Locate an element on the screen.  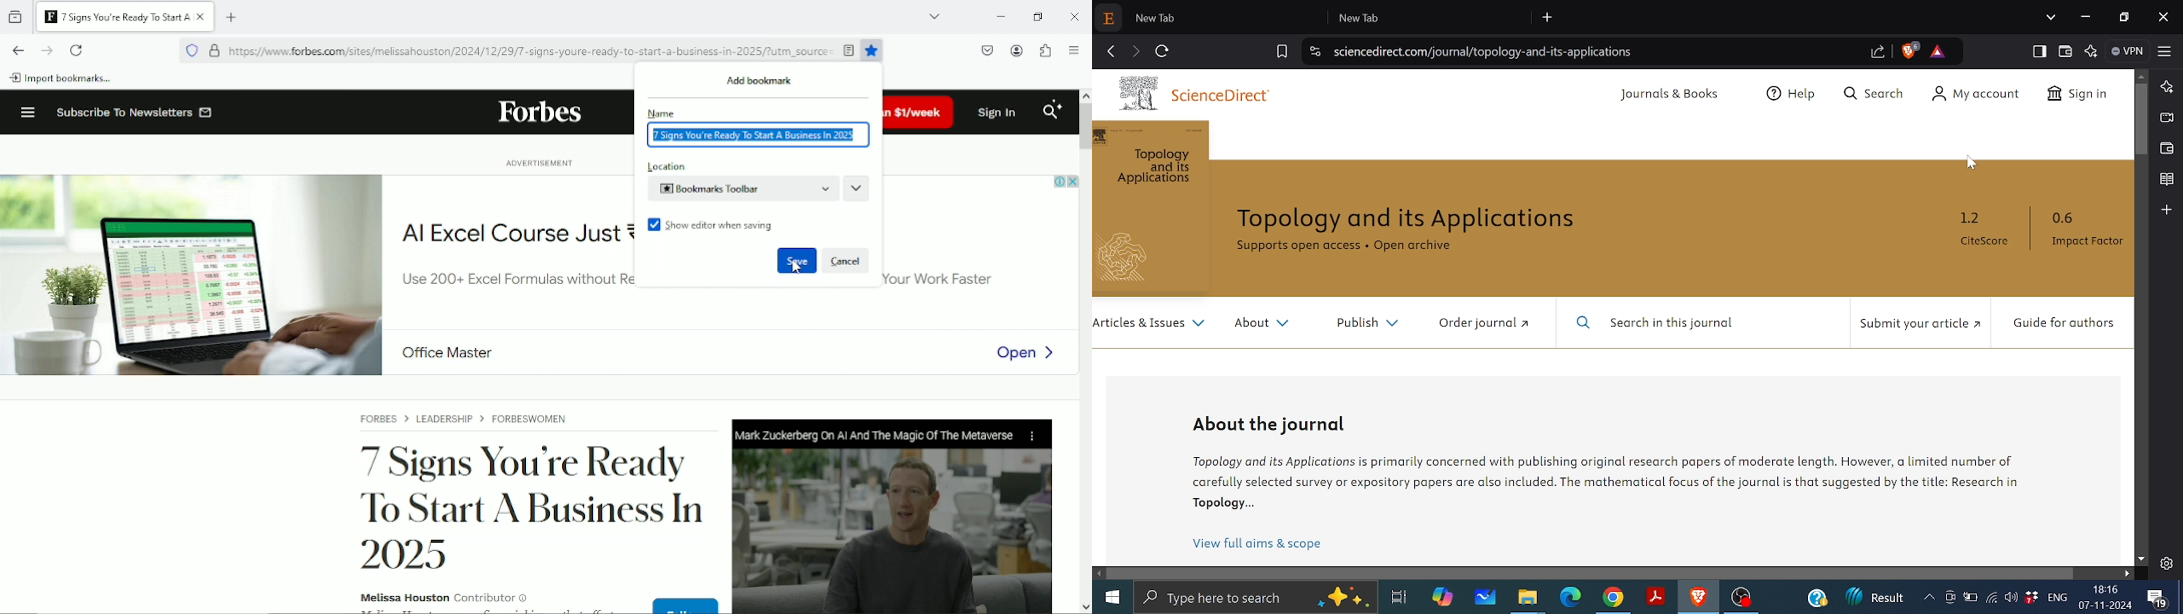
Go forward is located at coordinates (46, 50).